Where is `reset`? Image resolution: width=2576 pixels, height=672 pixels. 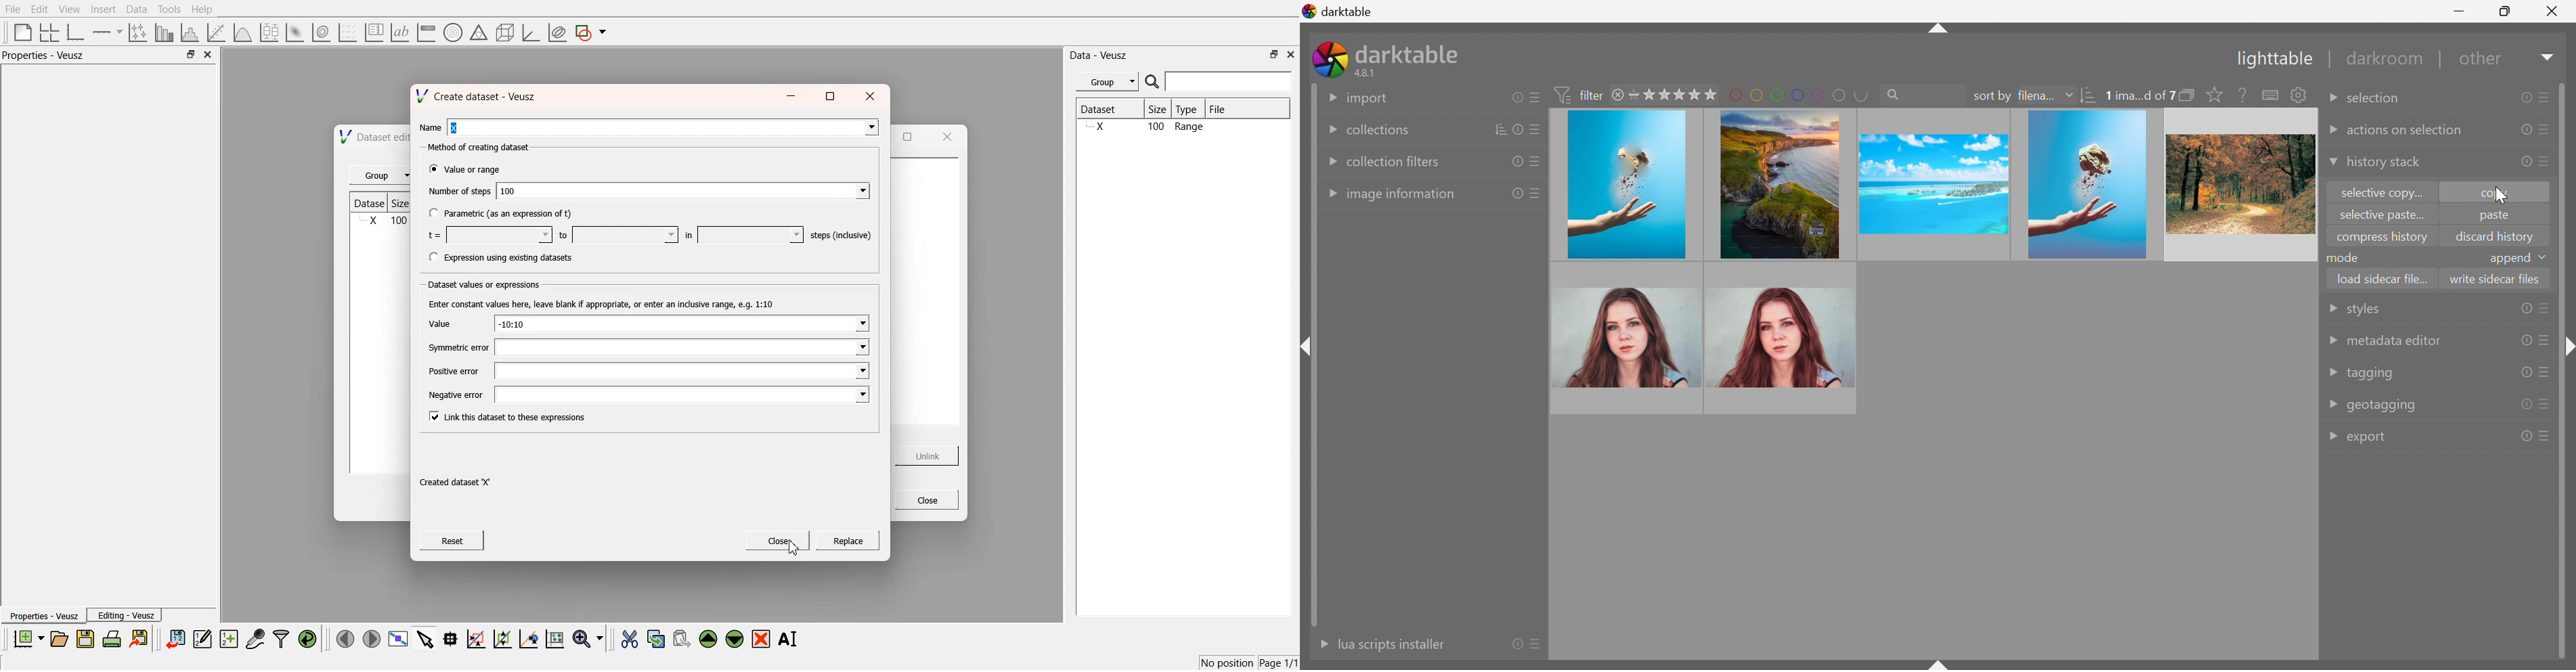 reset is located at coordinates (1517, 643).